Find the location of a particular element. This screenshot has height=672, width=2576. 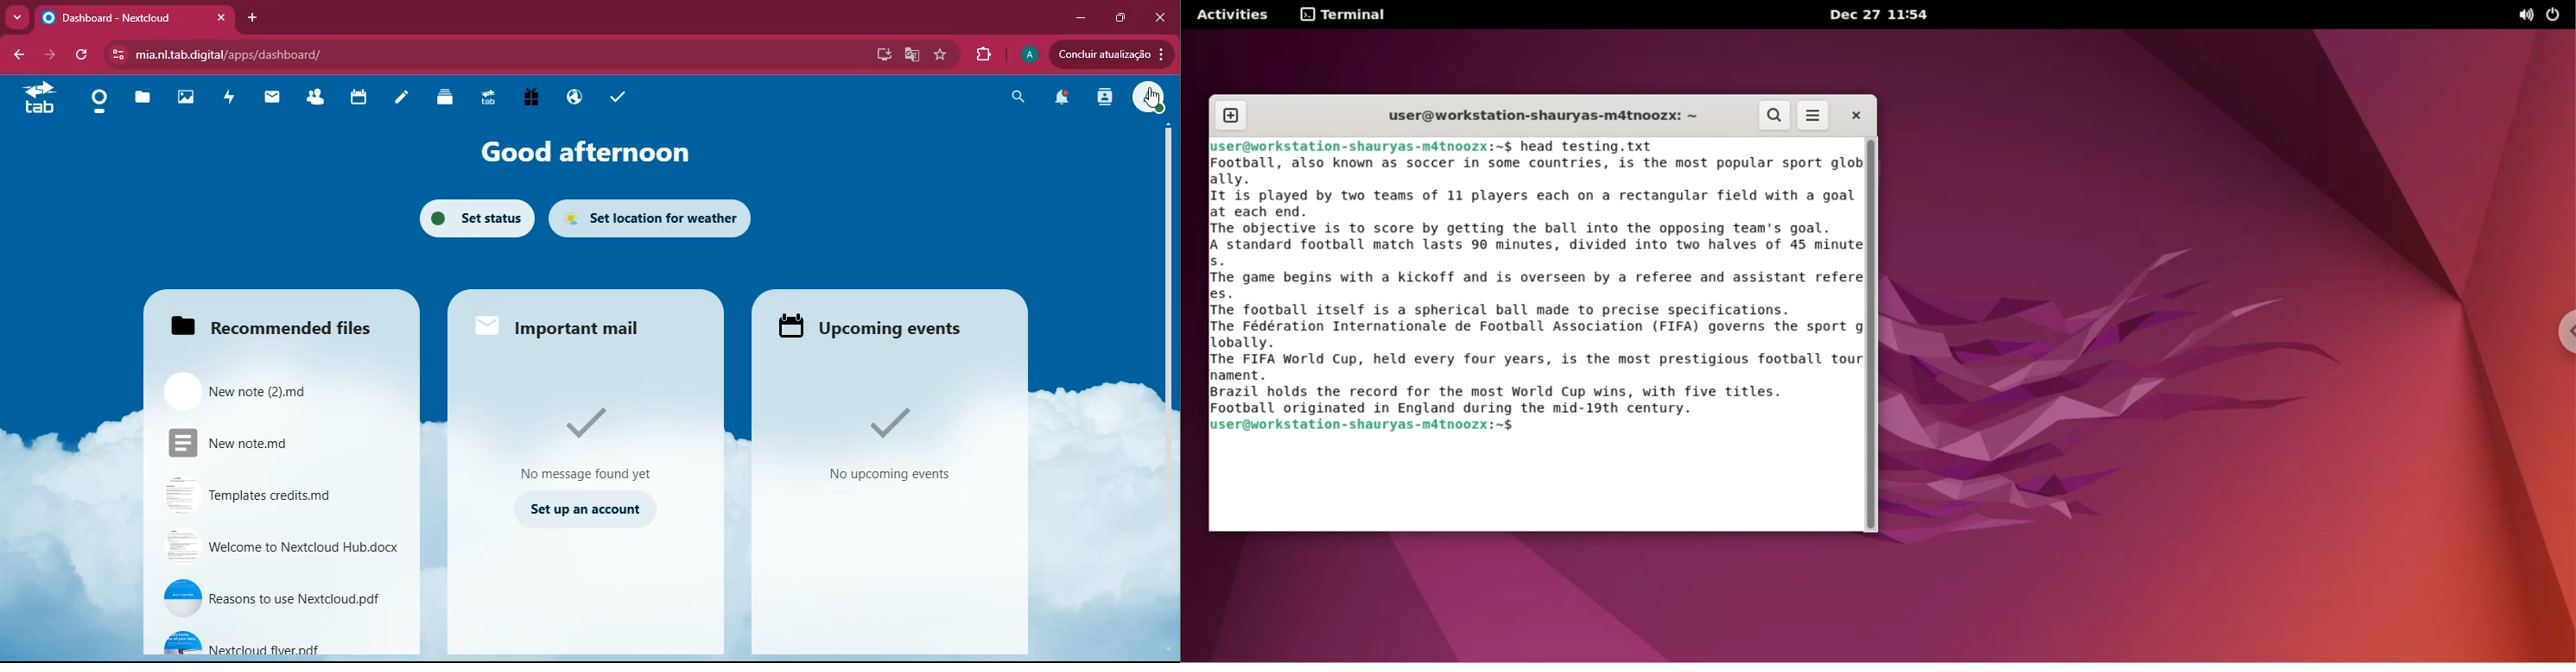

more is located at coordinates (16, 17).